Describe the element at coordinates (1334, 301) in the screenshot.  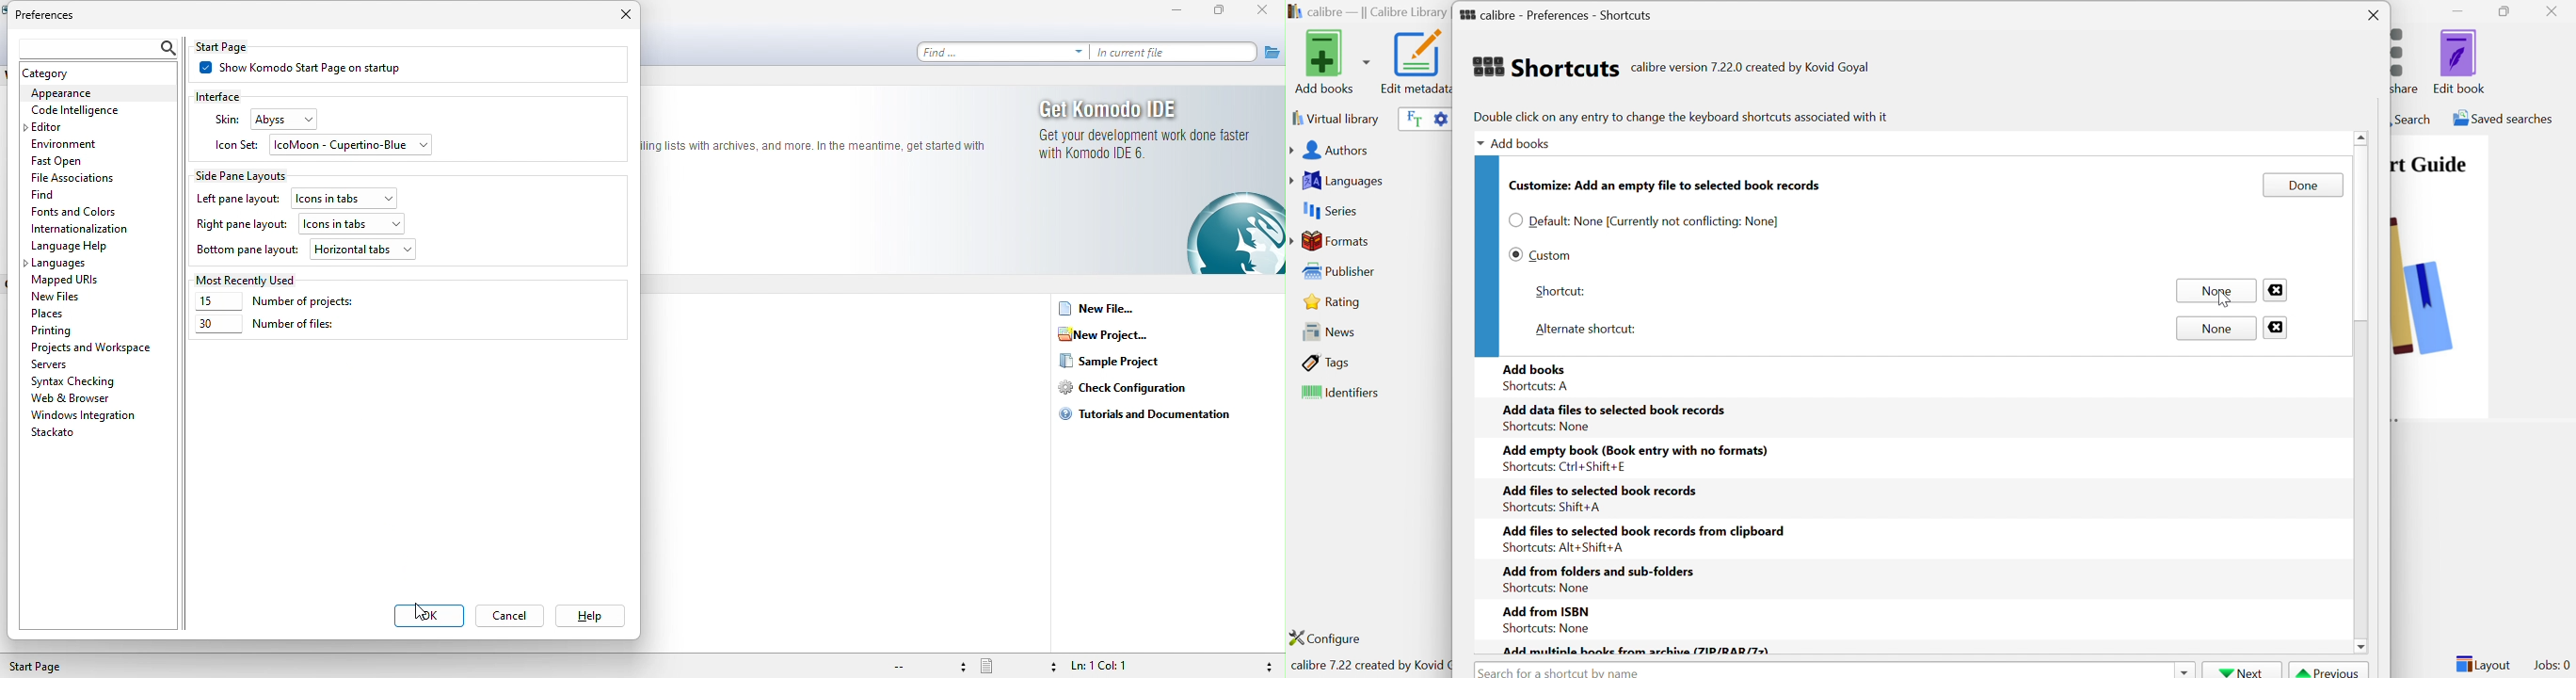
I see `Rating` at that location.